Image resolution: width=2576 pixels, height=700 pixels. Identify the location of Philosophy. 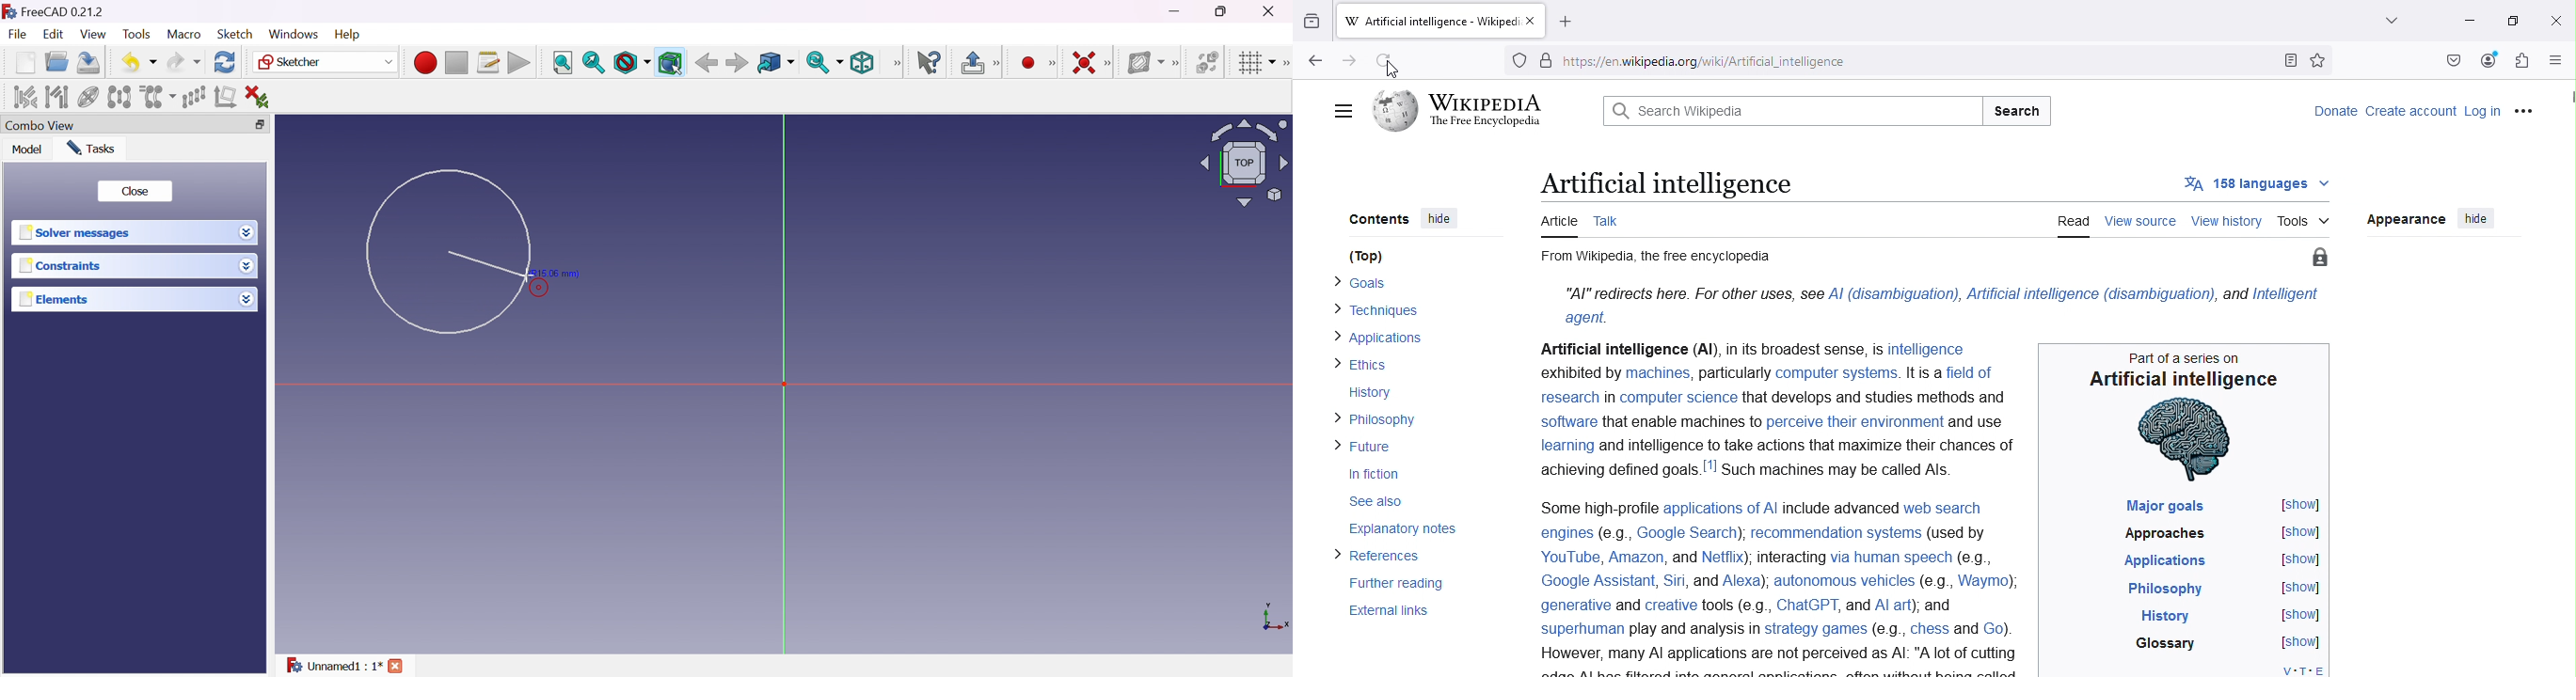
(2167, 590).